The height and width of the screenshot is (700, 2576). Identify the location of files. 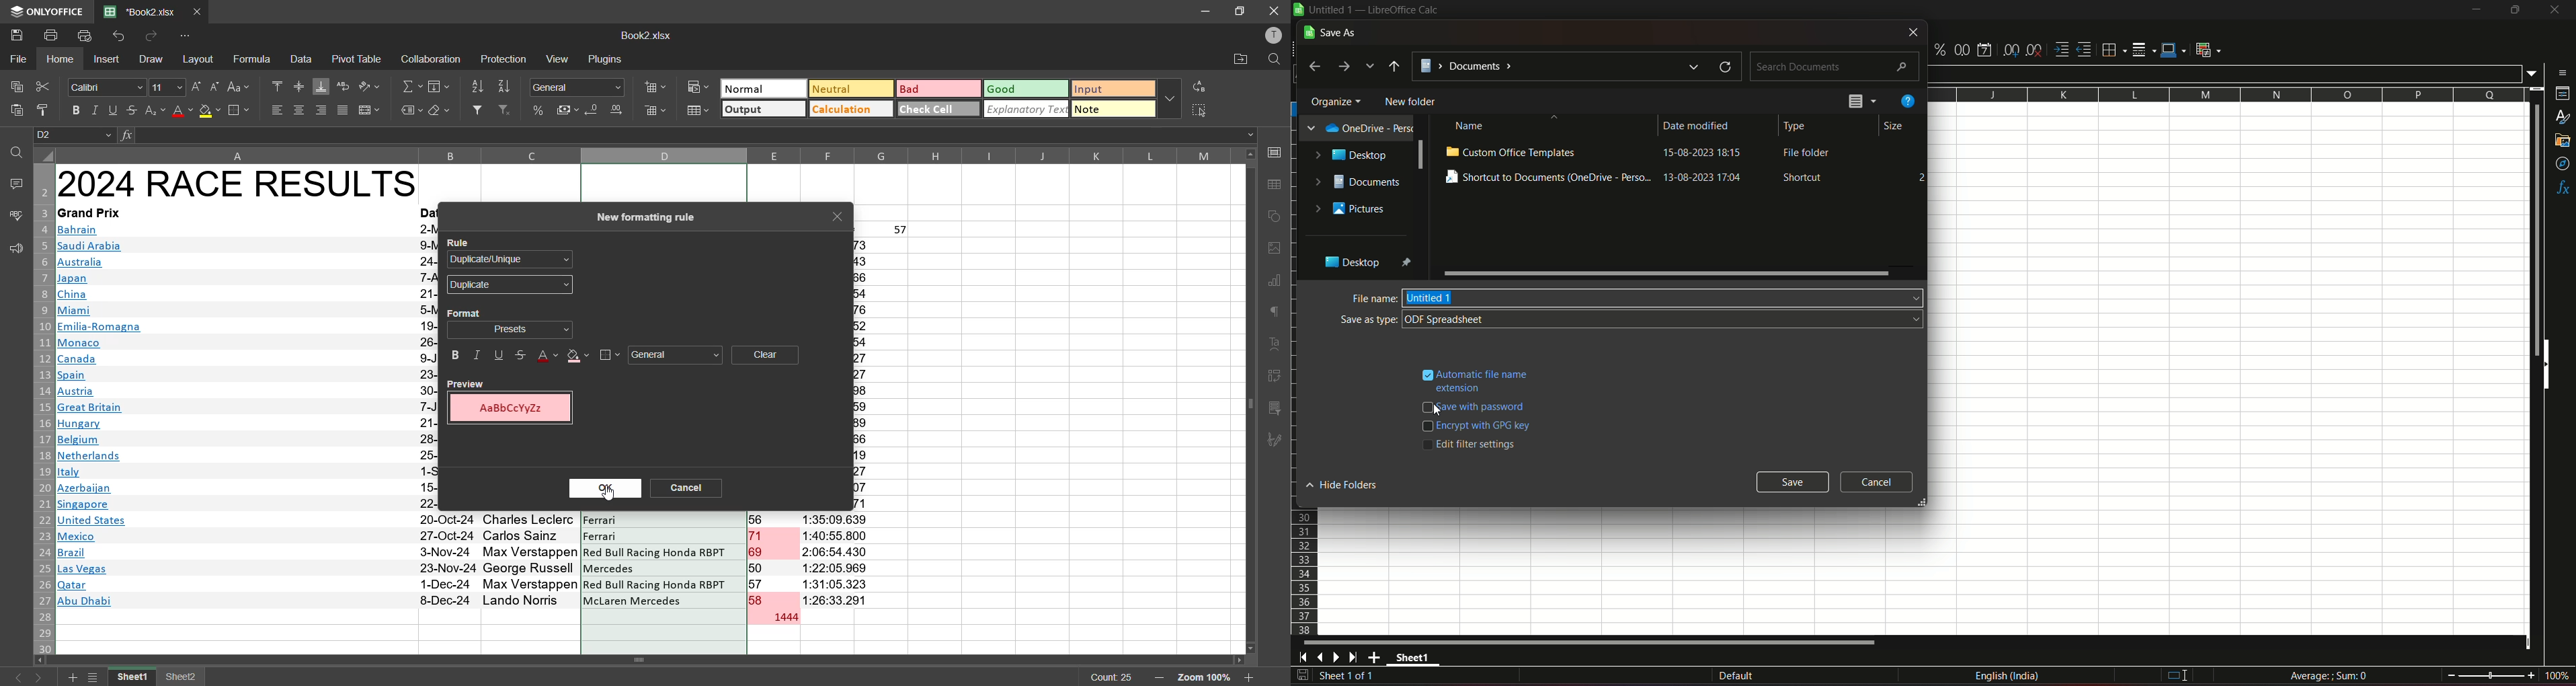
(1862, 102).